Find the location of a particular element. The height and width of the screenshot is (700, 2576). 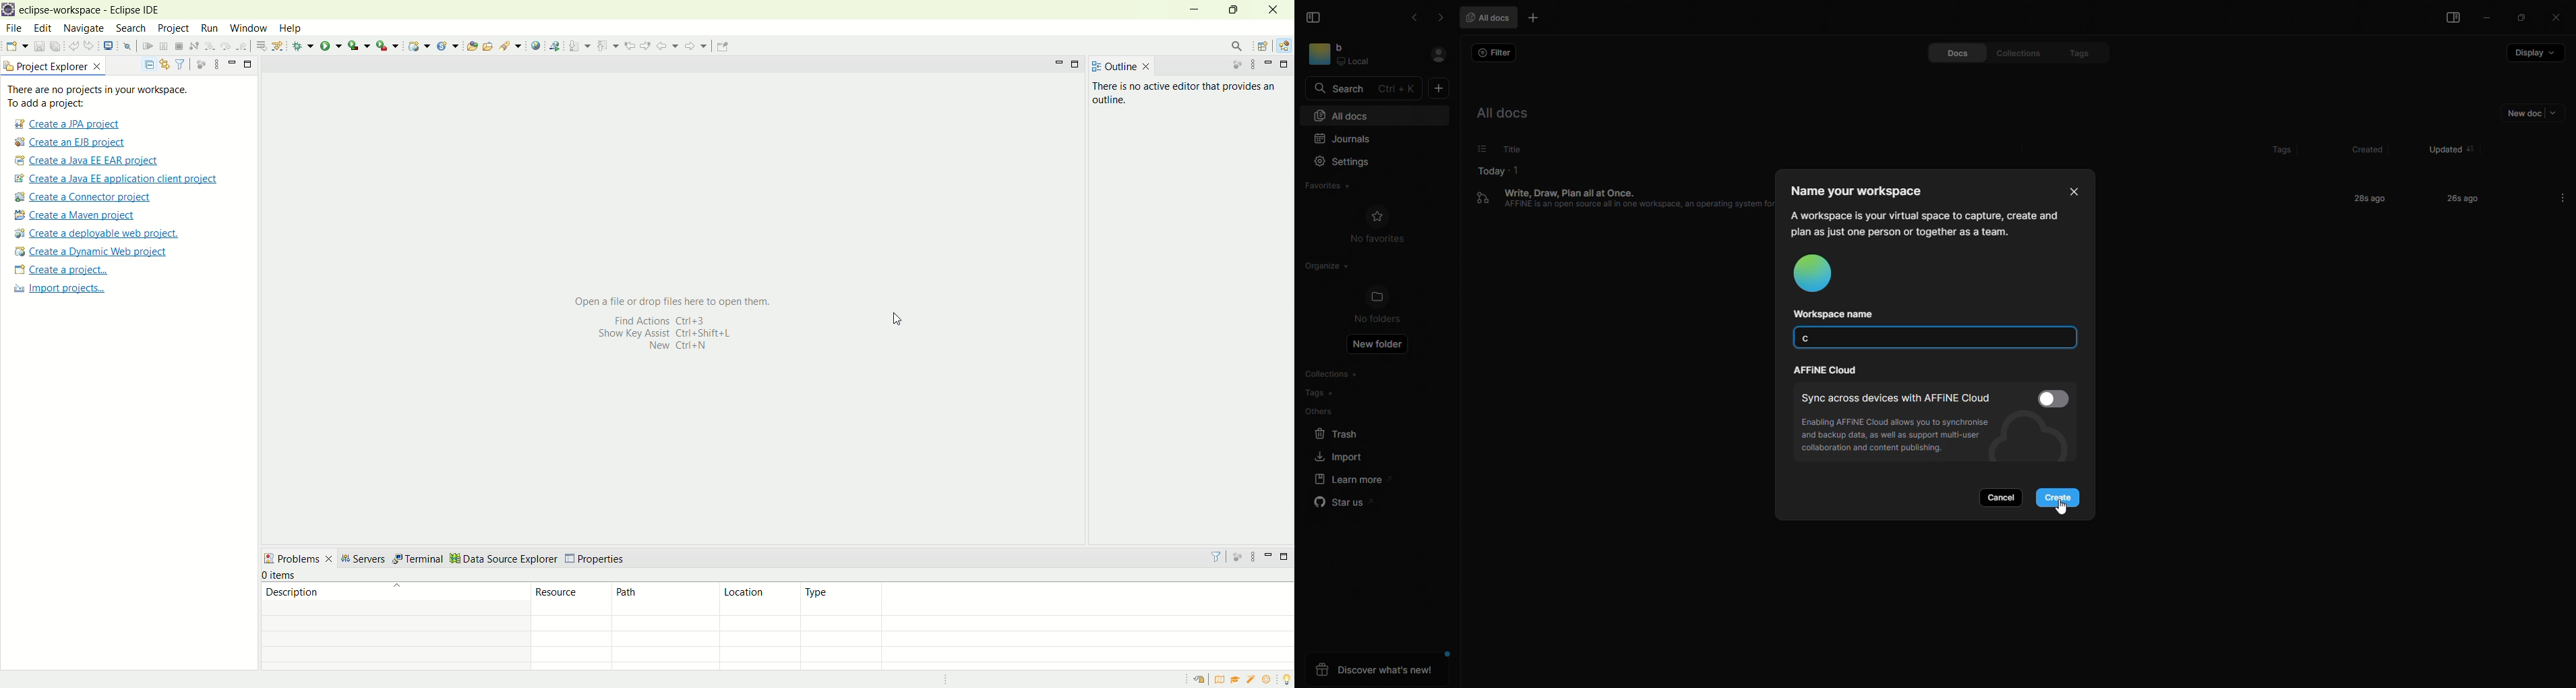

minimize is located at coordinates (1193, 8).